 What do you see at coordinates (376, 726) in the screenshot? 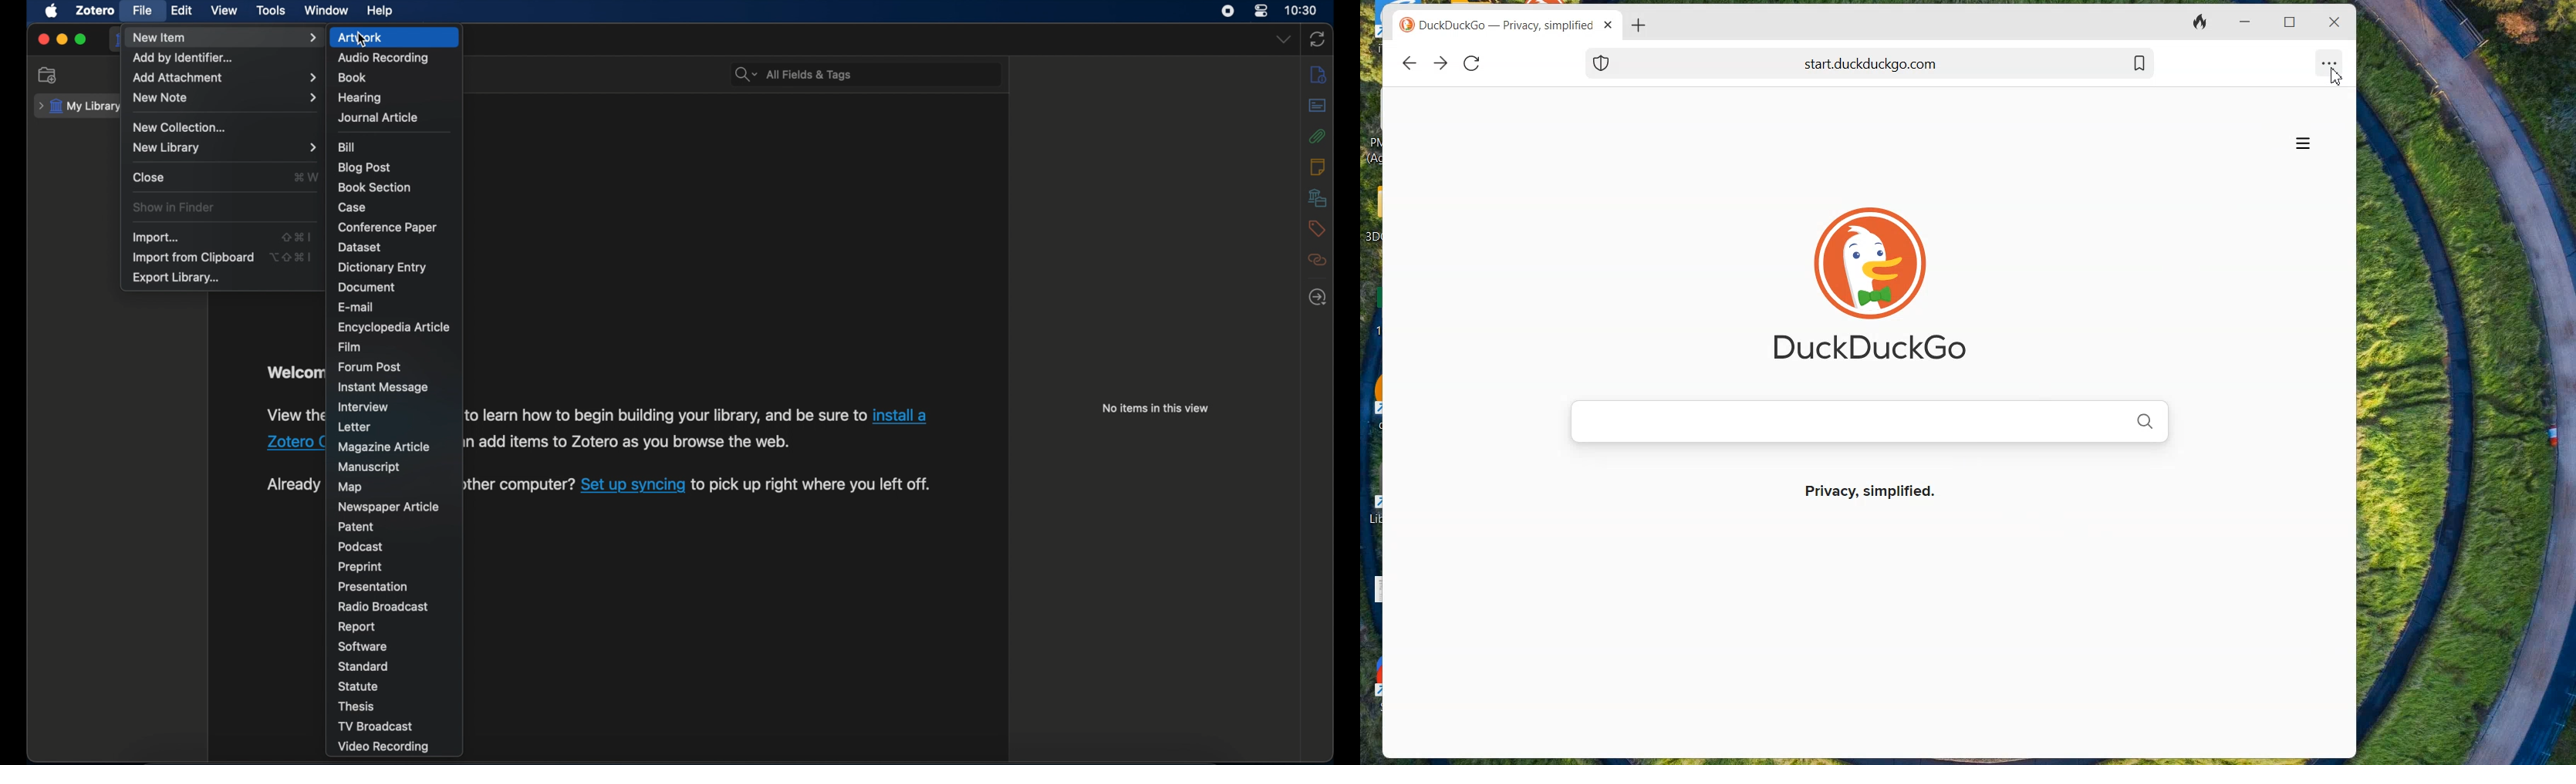
I see `tv broadcast` at bounding box center [376, 726].